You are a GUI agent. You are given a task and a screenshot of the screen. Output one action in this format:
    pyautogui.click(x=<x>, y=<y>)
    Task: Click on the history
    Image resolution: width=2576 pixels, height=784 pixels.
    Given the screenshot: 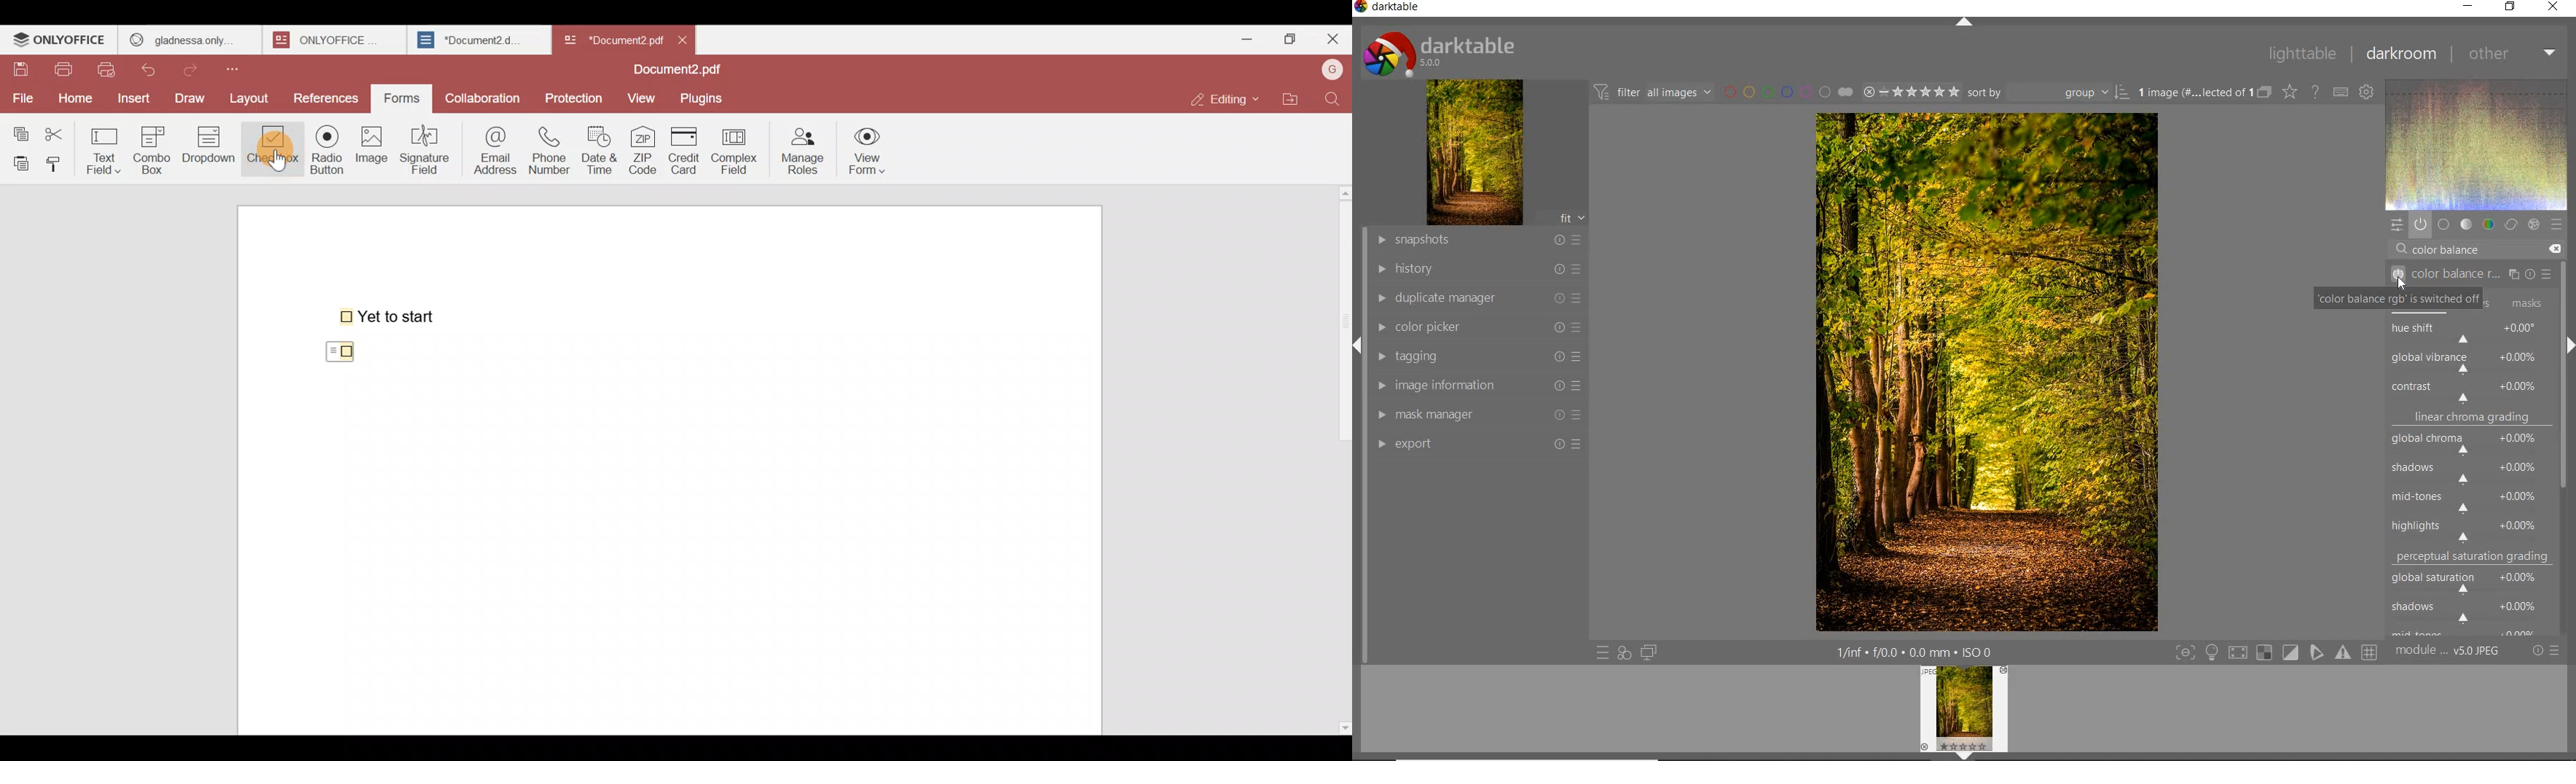 What is the action you would take?
    pyautogui.click(x=1478, y=268)
    